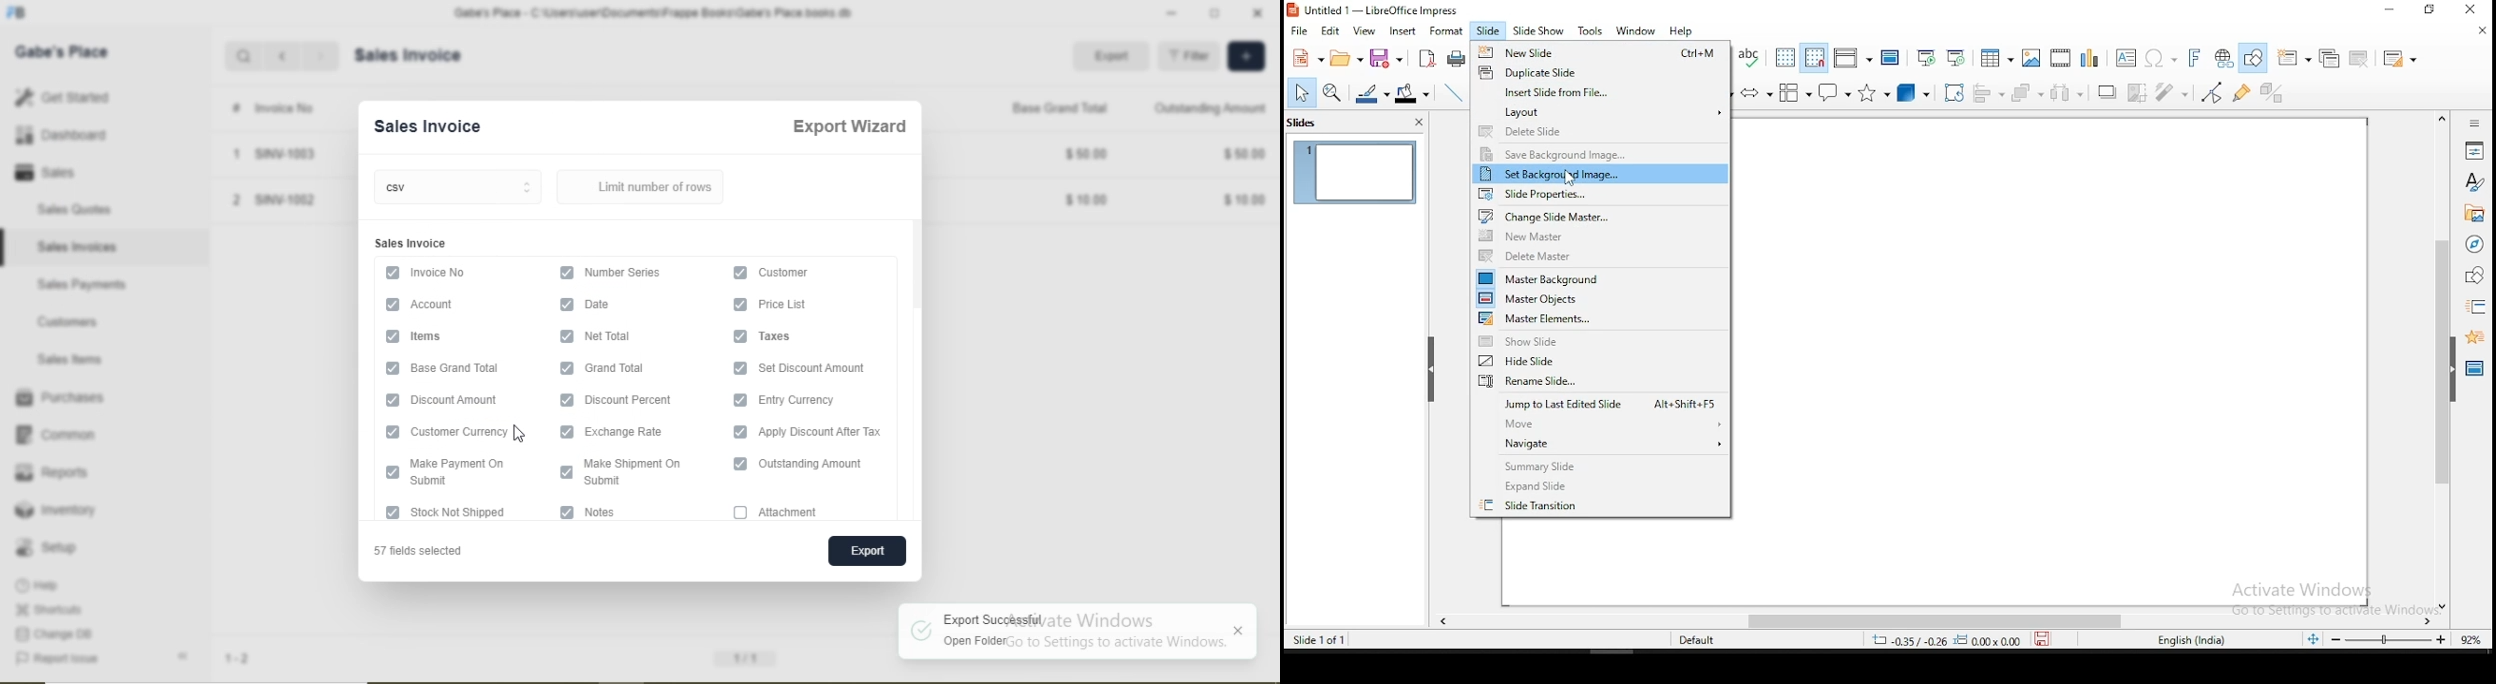  Describe the element at coordinates (799, 513) in the screenshot. I see `attachment` at that location.